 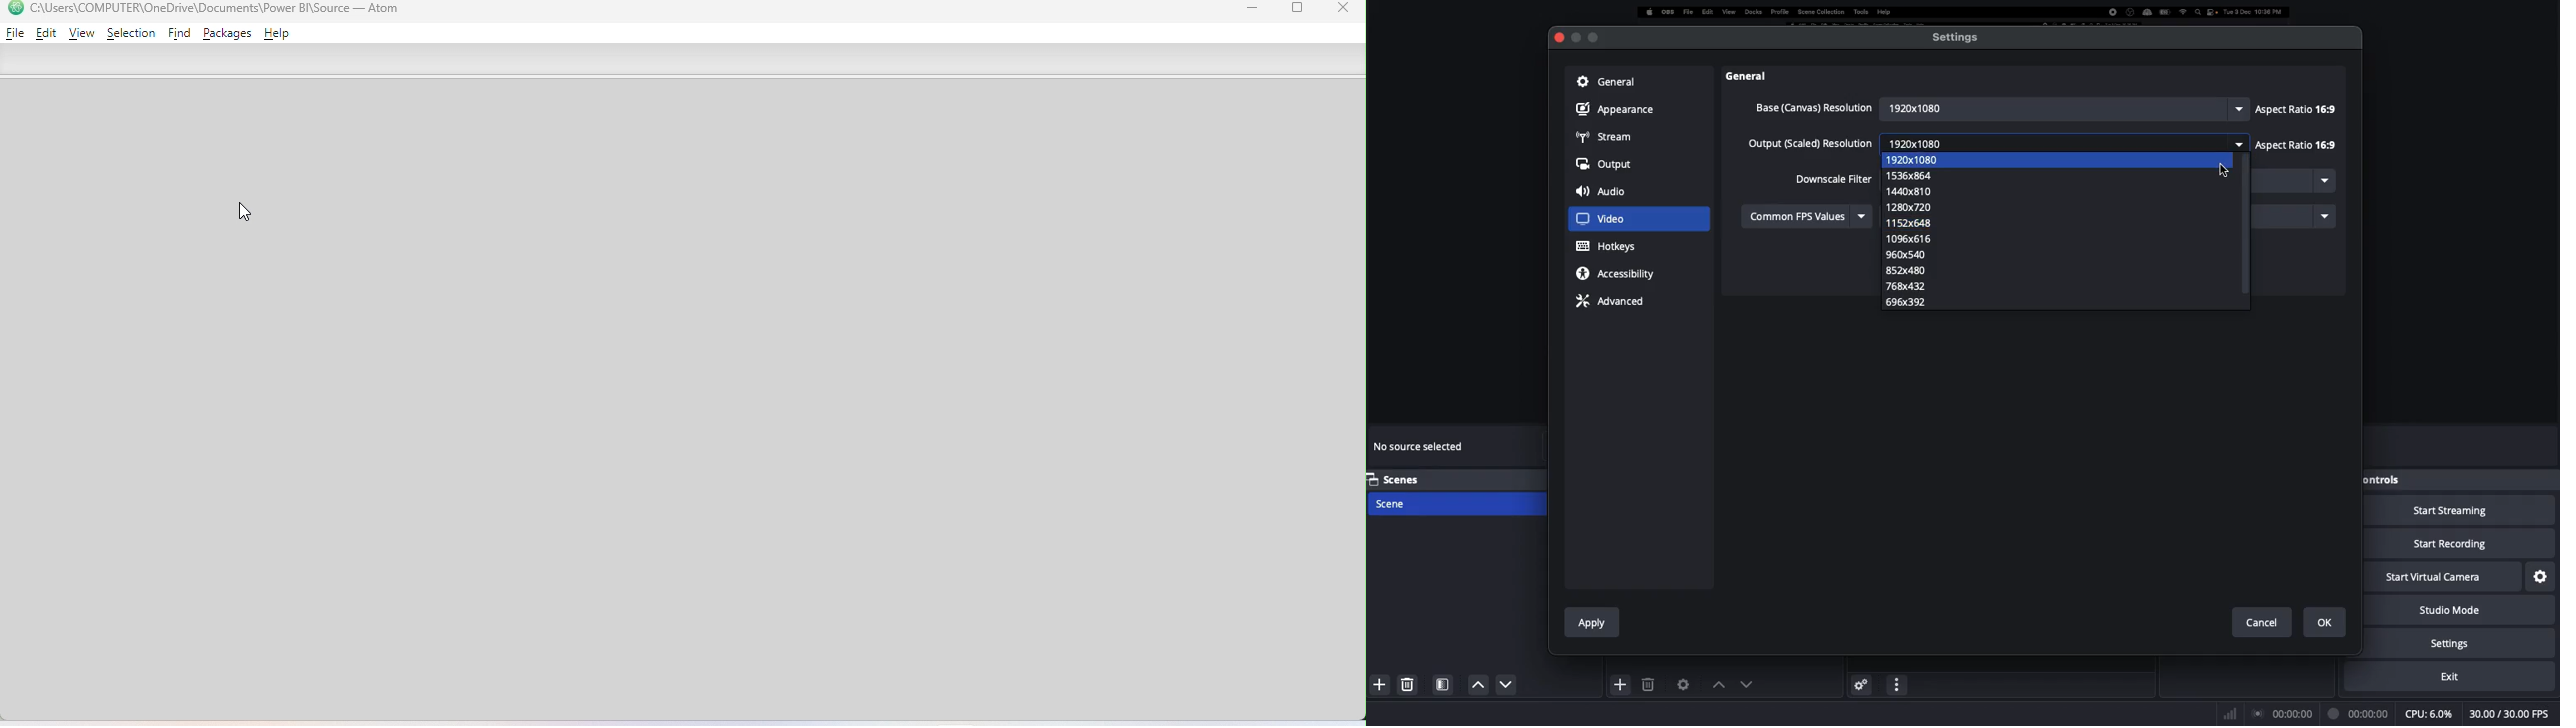 What do you see at coordinates (1918, 239) in the screenshot?
I see `AUOX0I0` at bounding box center [1918, 239].